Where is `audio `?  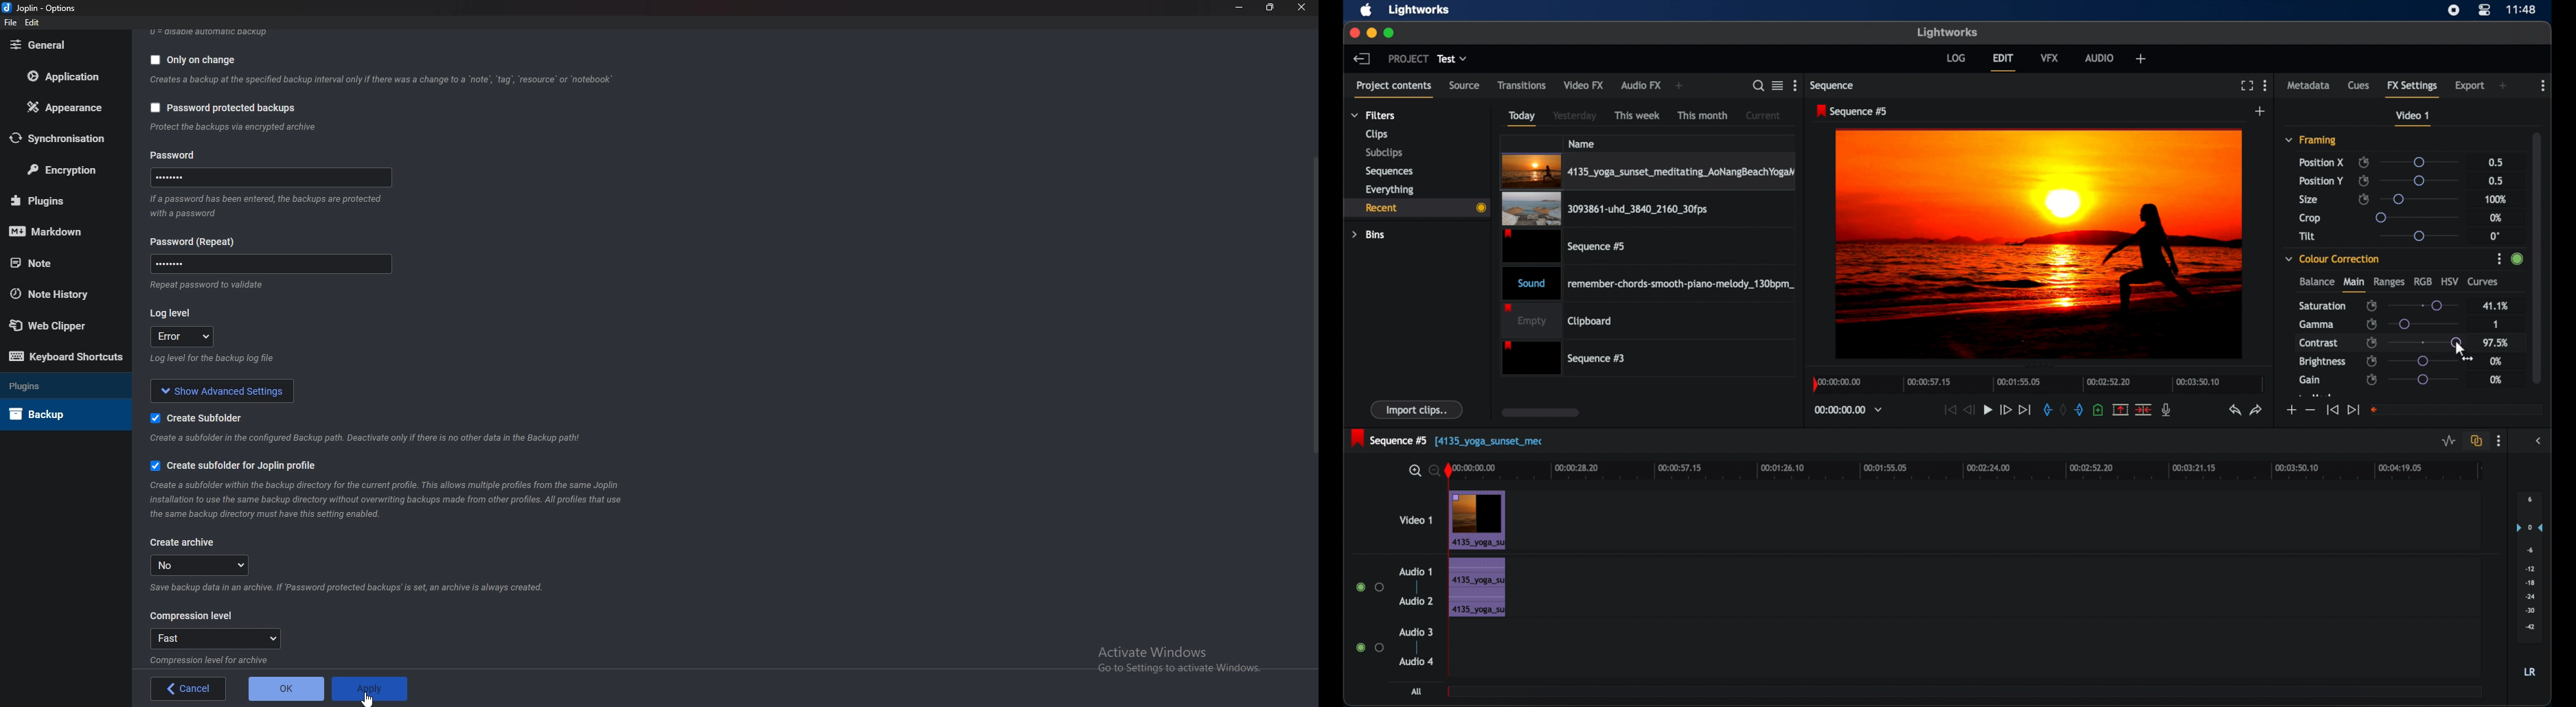 audio  is located at coordinates (1476, 587).